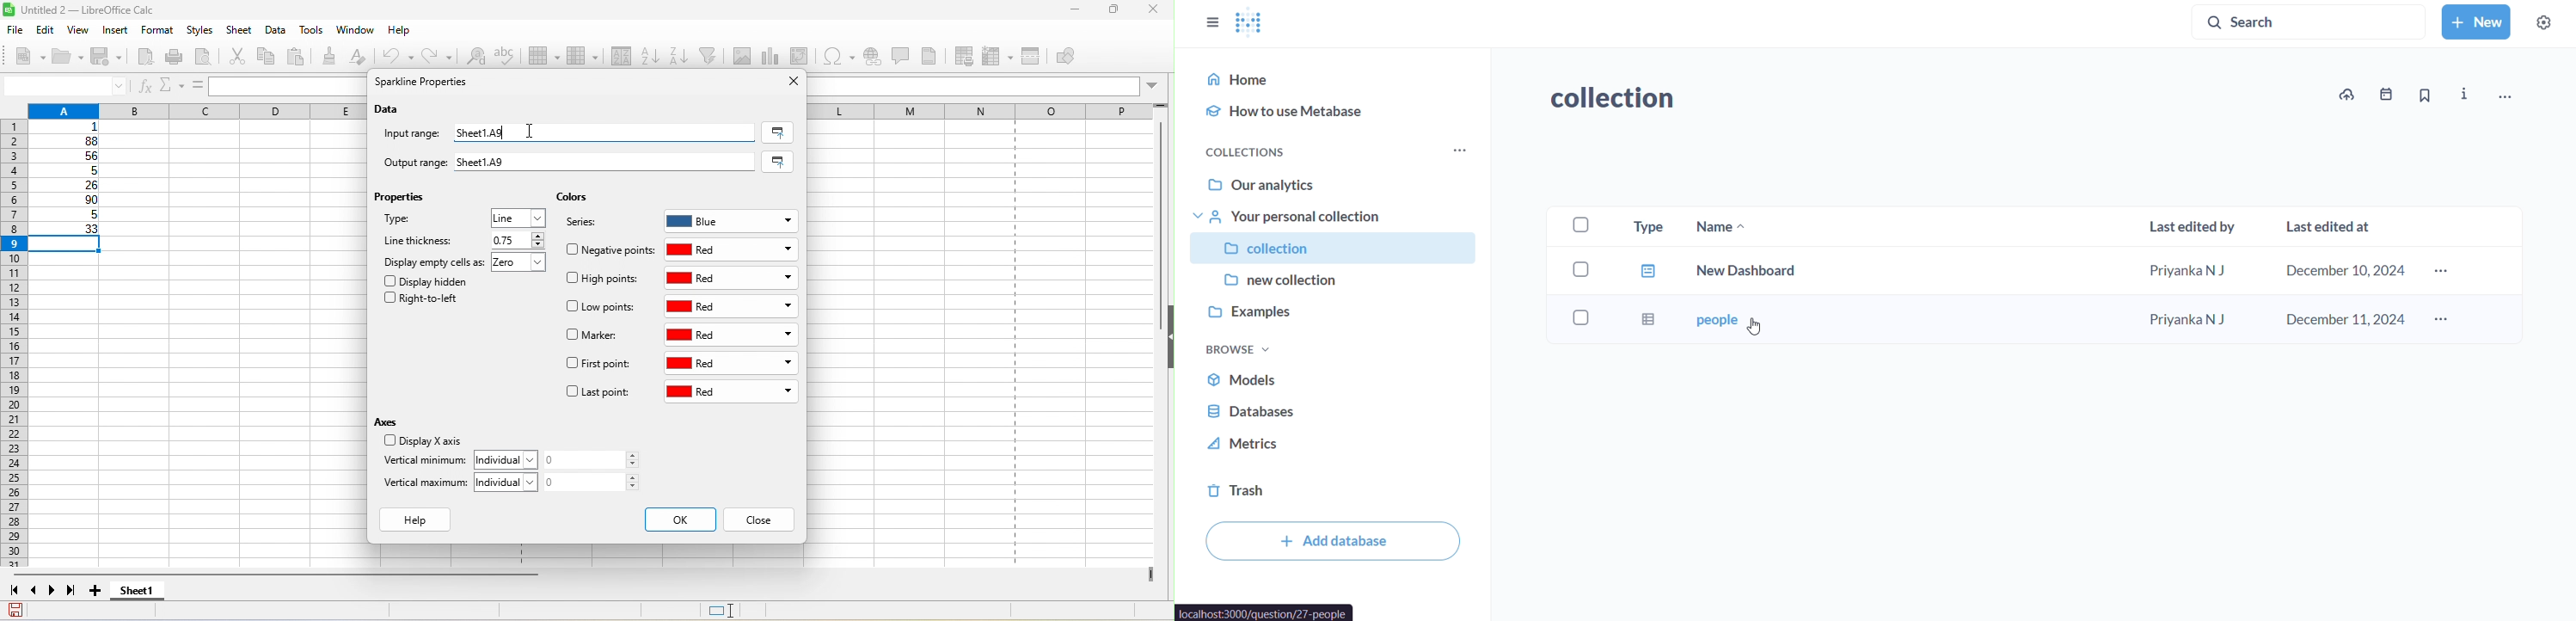 The image size is (2576, 644). What do you see at coordinates (510, 60) in the screenshot?
I see `spelling` at bounding box center [510, 60].